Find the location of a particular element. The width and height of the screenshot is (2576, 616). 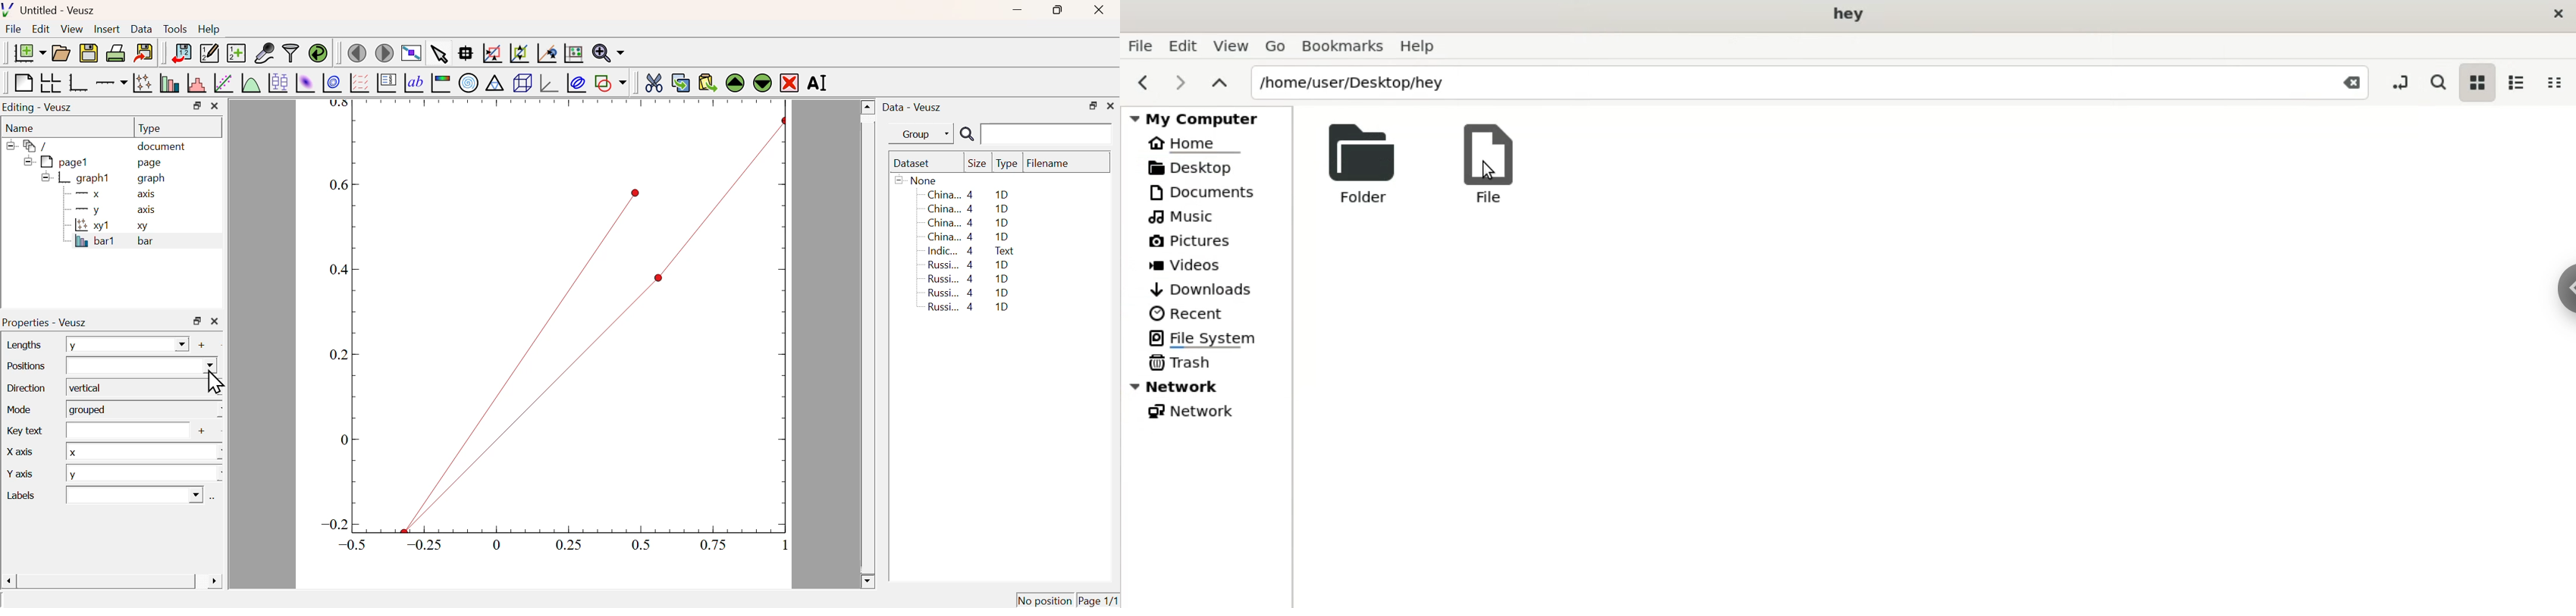

Untitled - Veusz is located at coordinates (51, 11).